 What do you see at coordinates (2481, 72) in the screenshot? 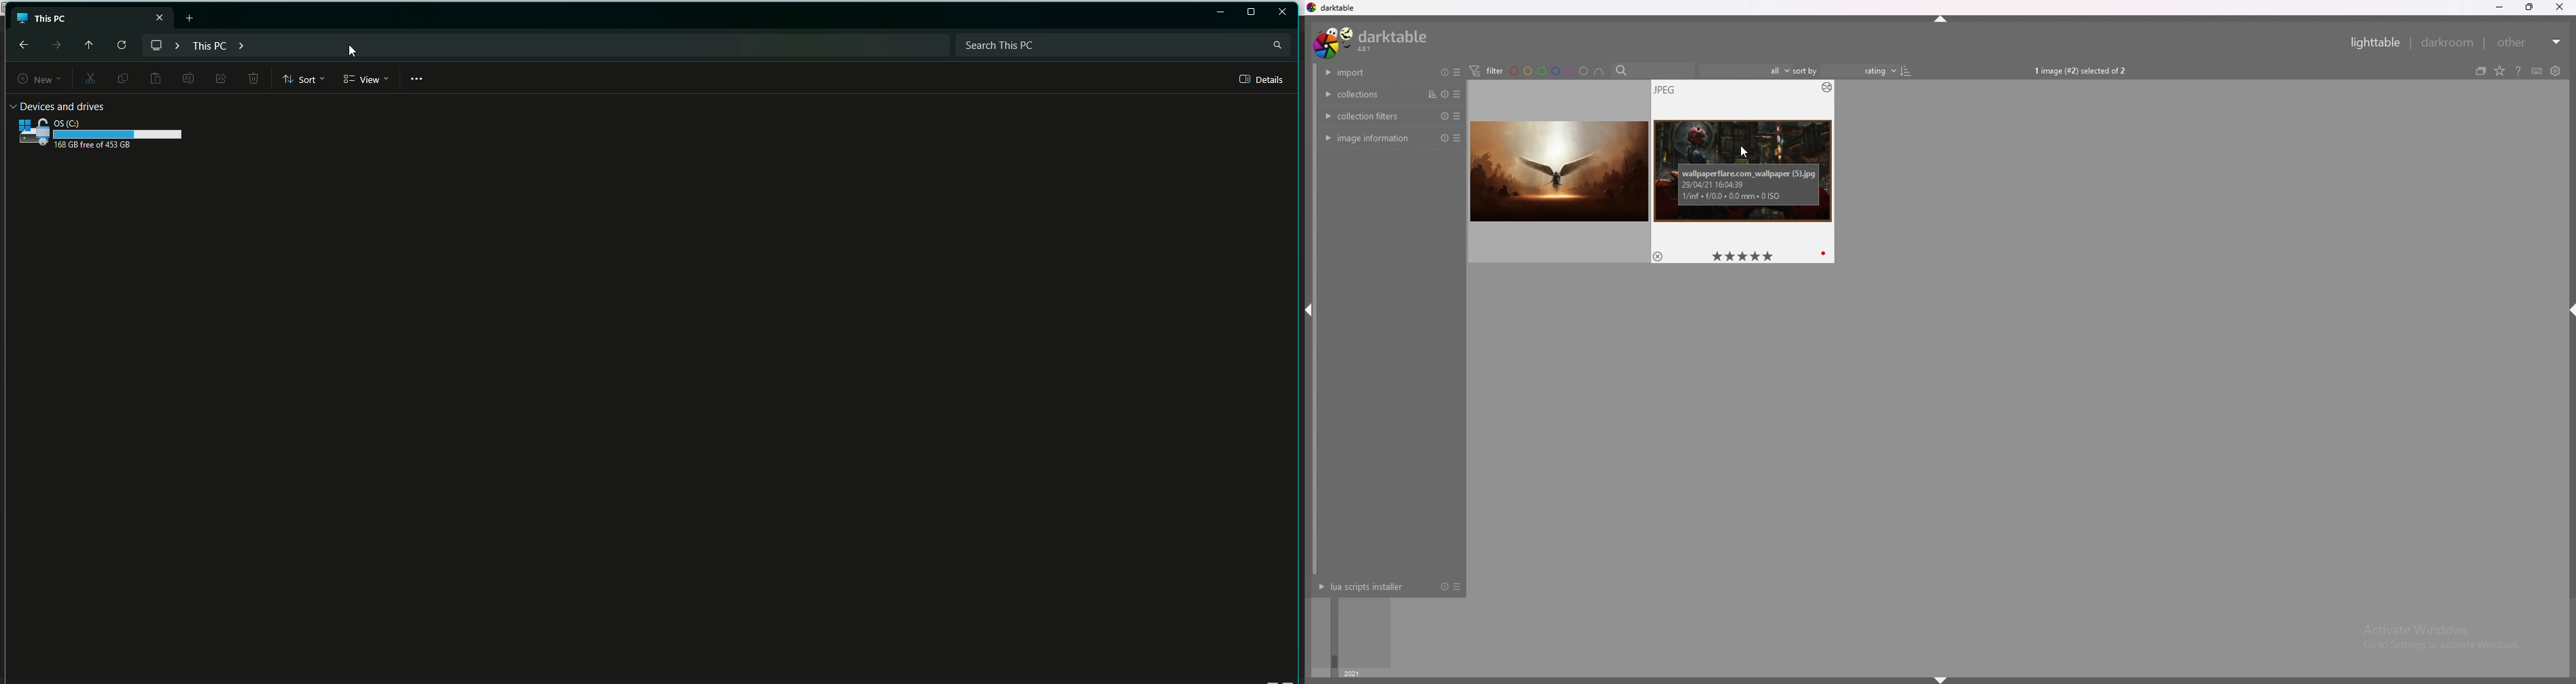
I see `collapse grouped images` at bounding box center [2481, 72].